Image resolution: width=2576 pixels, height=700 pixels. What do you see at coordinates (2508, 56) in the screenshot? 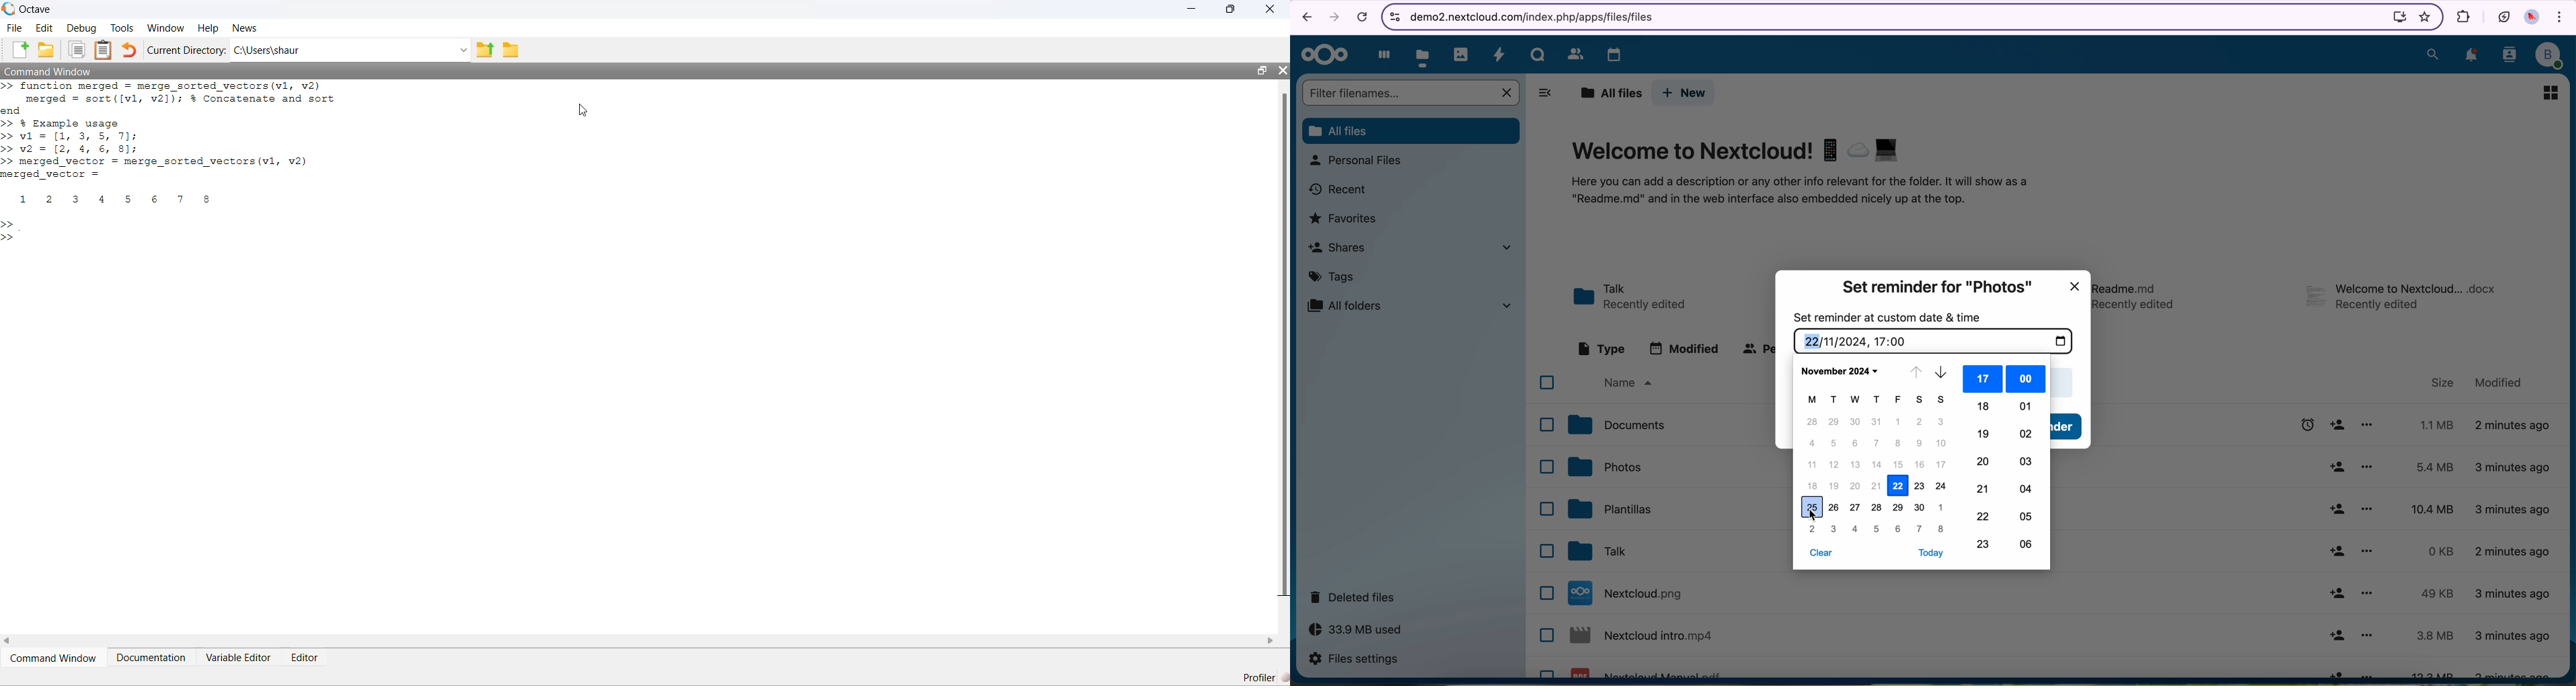
I see `contacts` at bounding box center [2508, 56].